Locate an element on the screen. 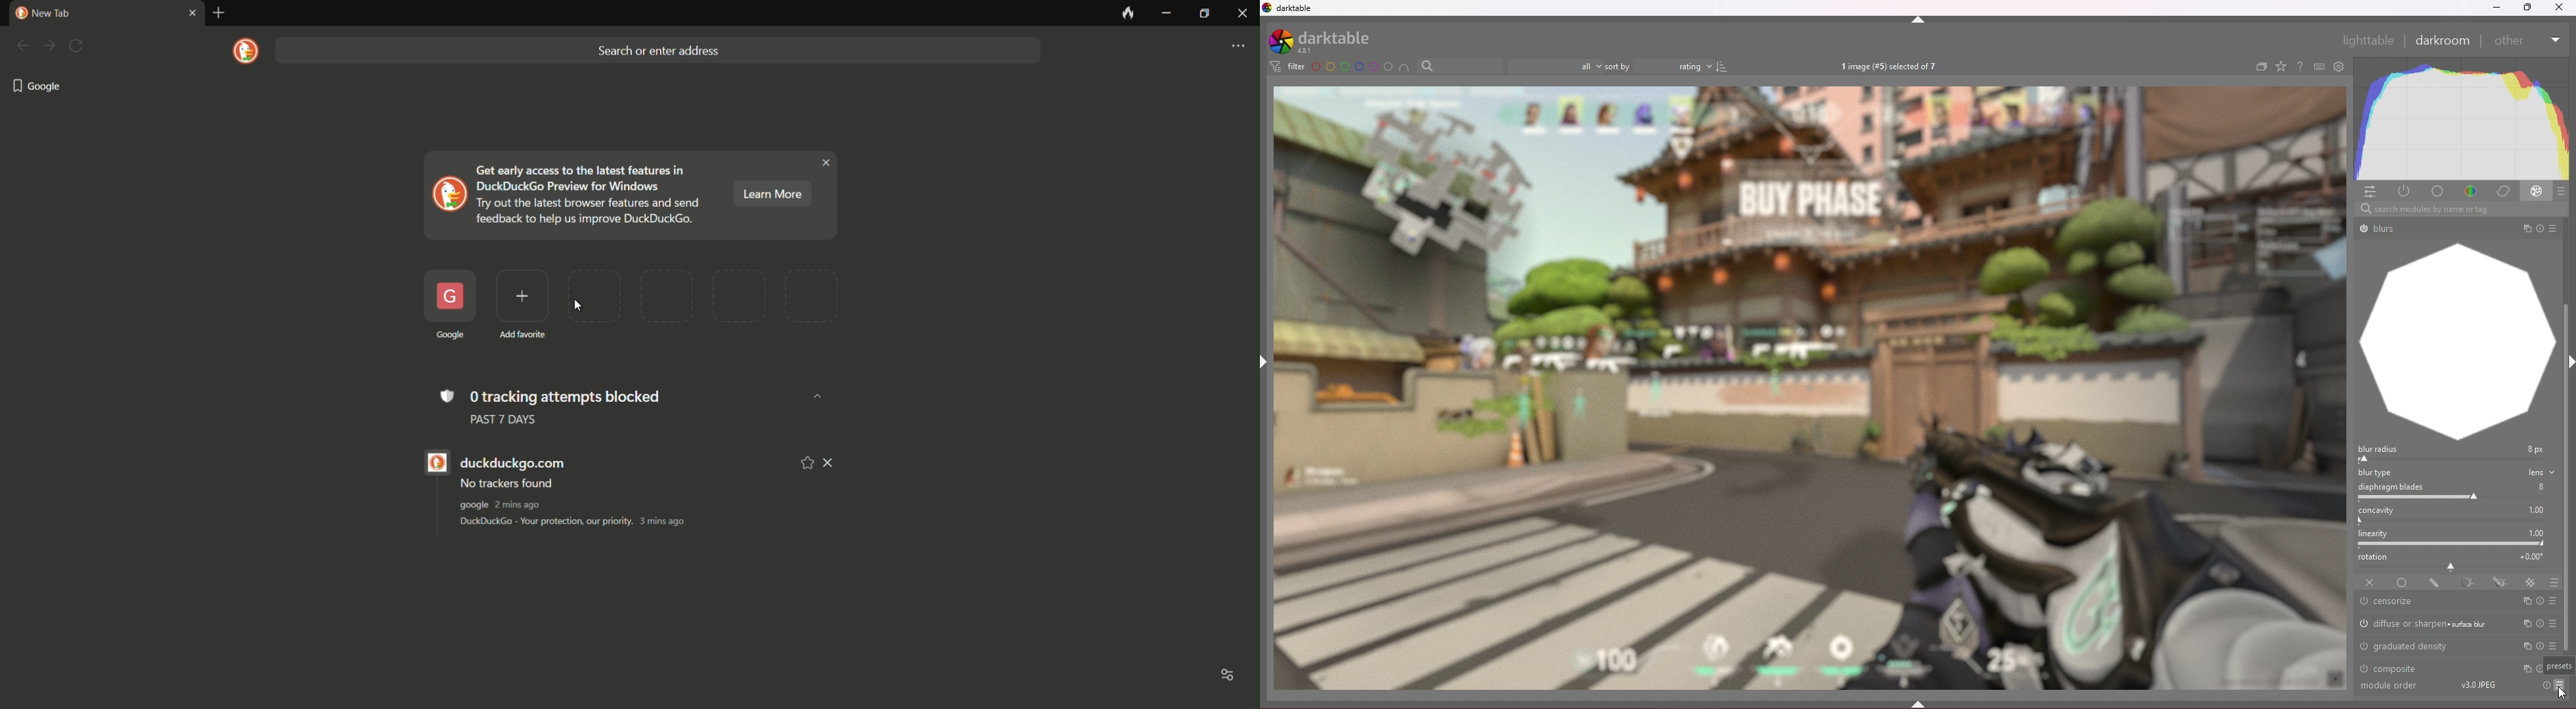  censorize is located at coordinates (2398, 601).